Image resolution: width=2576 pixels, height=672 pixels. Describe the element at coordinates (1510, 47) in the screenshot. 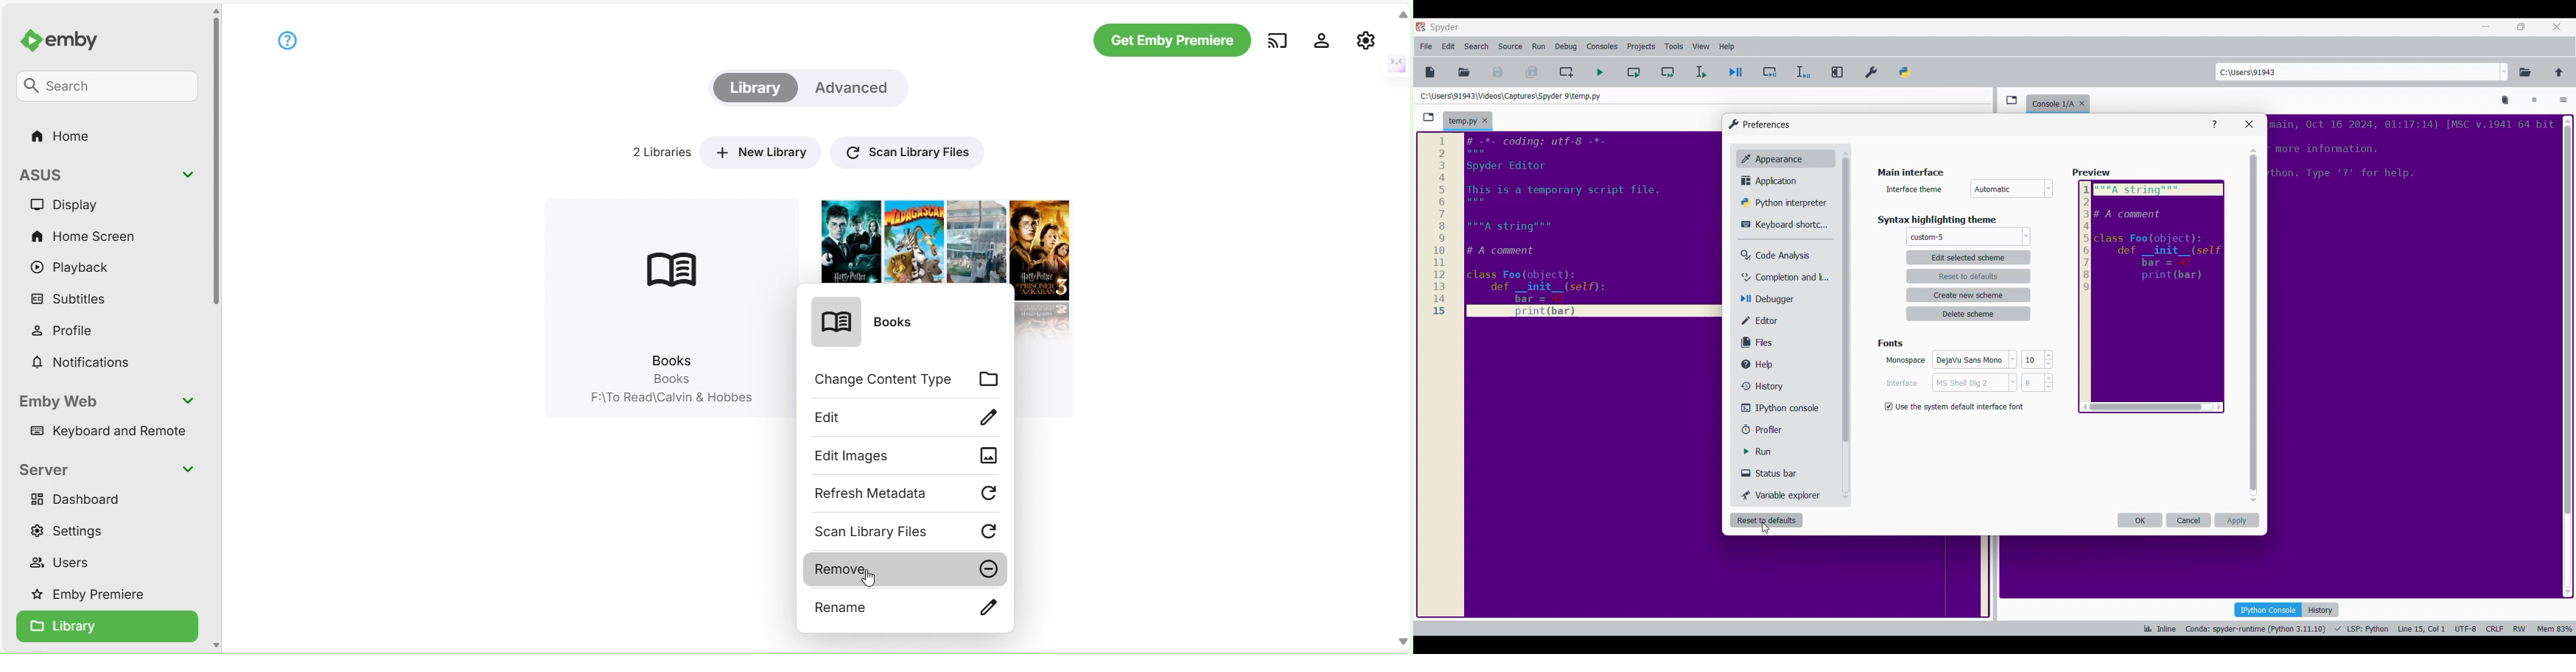

I see `Source menu` at that location.